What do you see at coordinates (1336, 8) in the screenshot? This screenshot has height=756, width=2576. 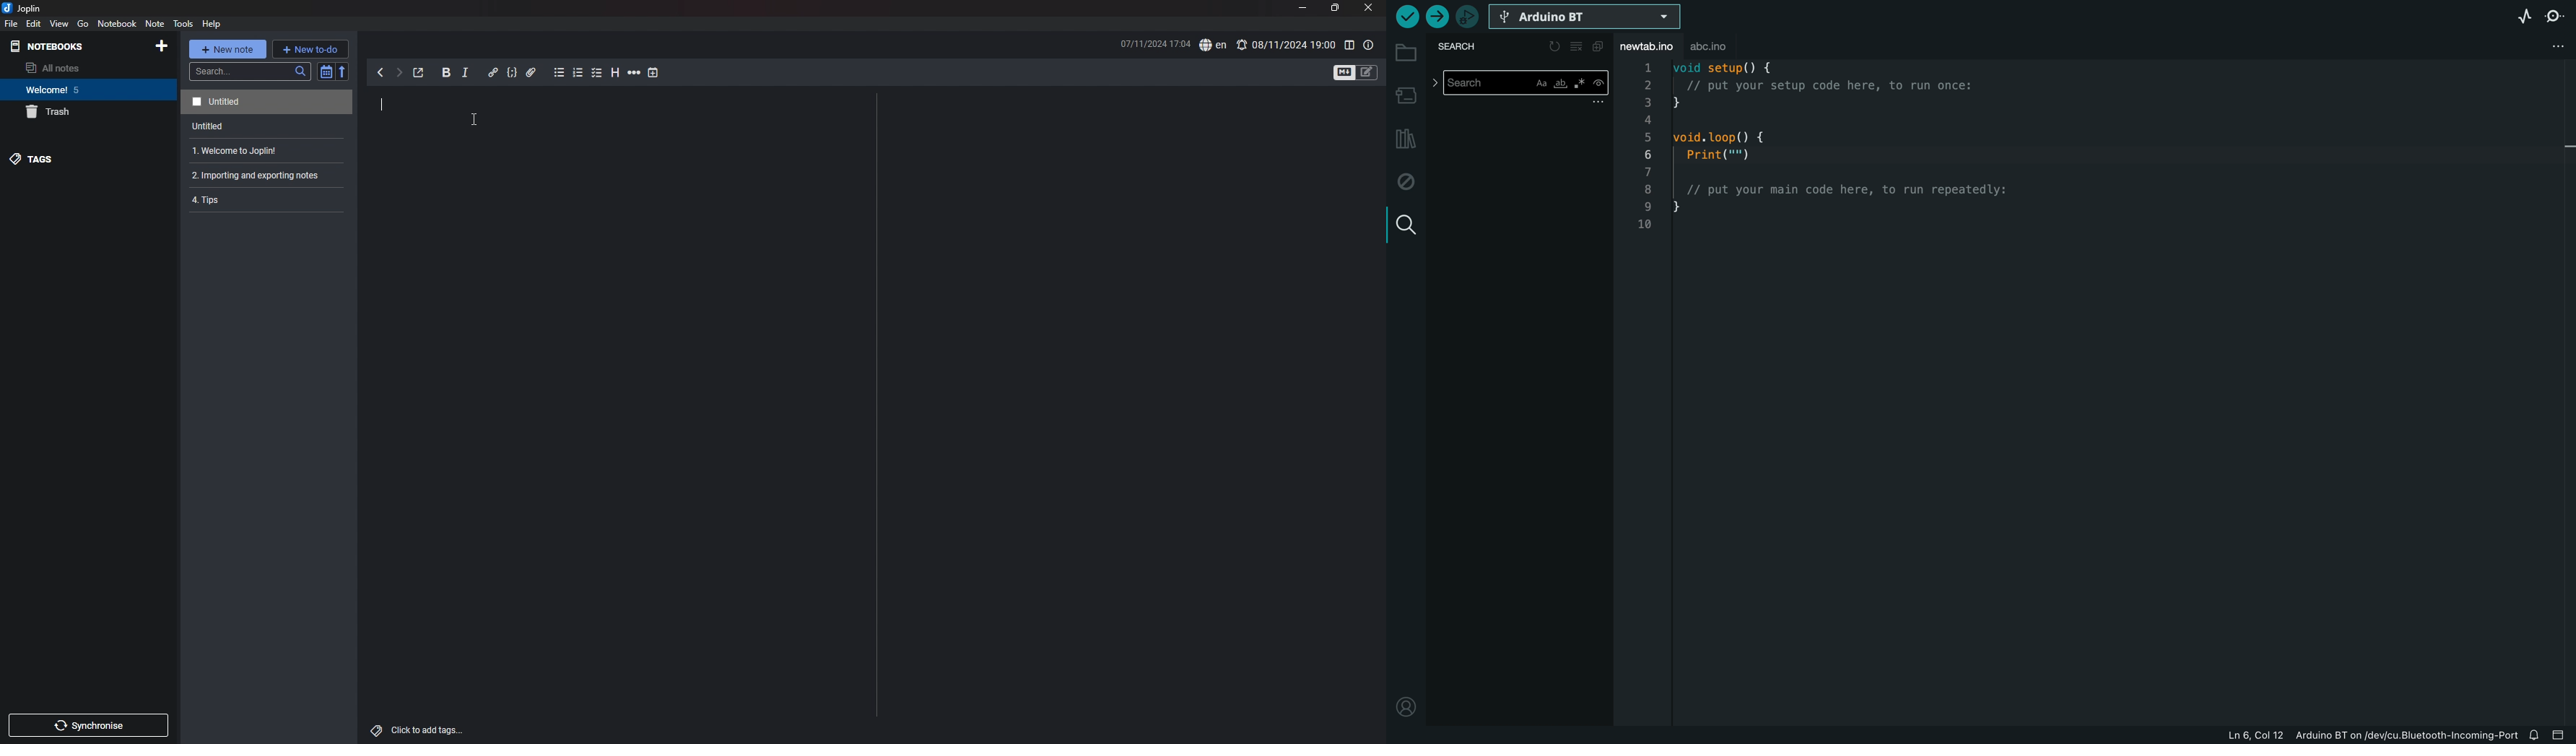 I see `resize` at bounding box center [1336, 8].